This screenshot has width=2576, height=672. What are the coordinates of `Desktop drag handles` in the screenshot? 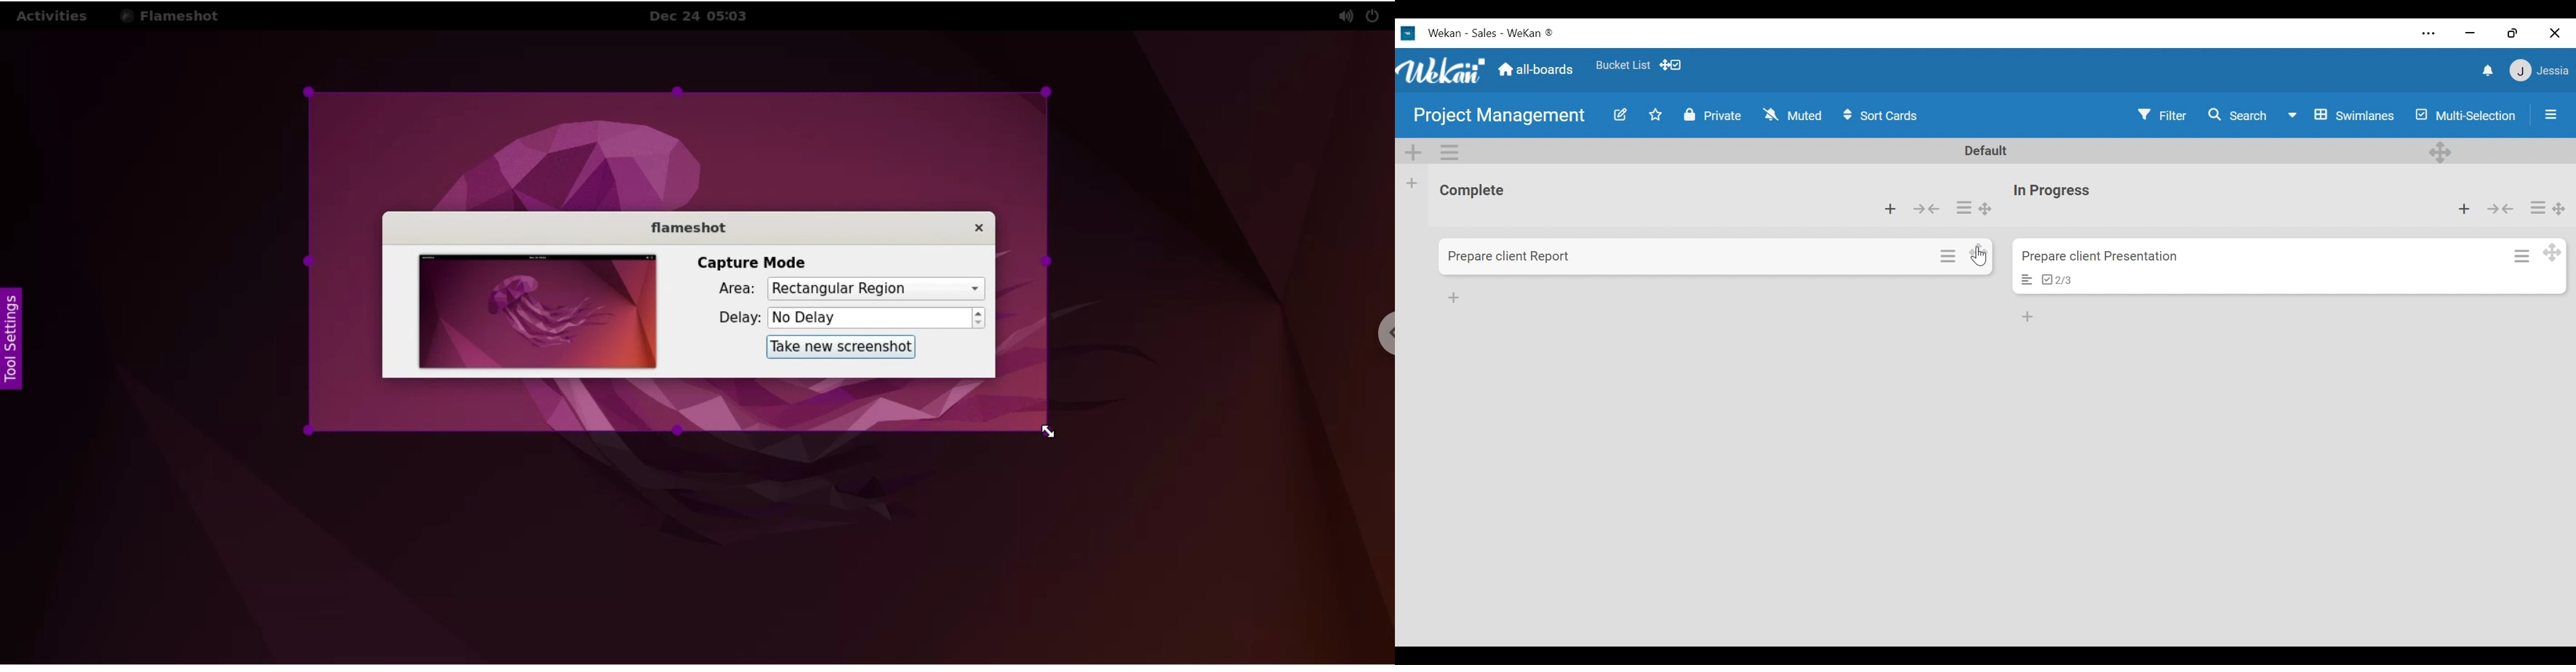 It's located at (1986, 209).